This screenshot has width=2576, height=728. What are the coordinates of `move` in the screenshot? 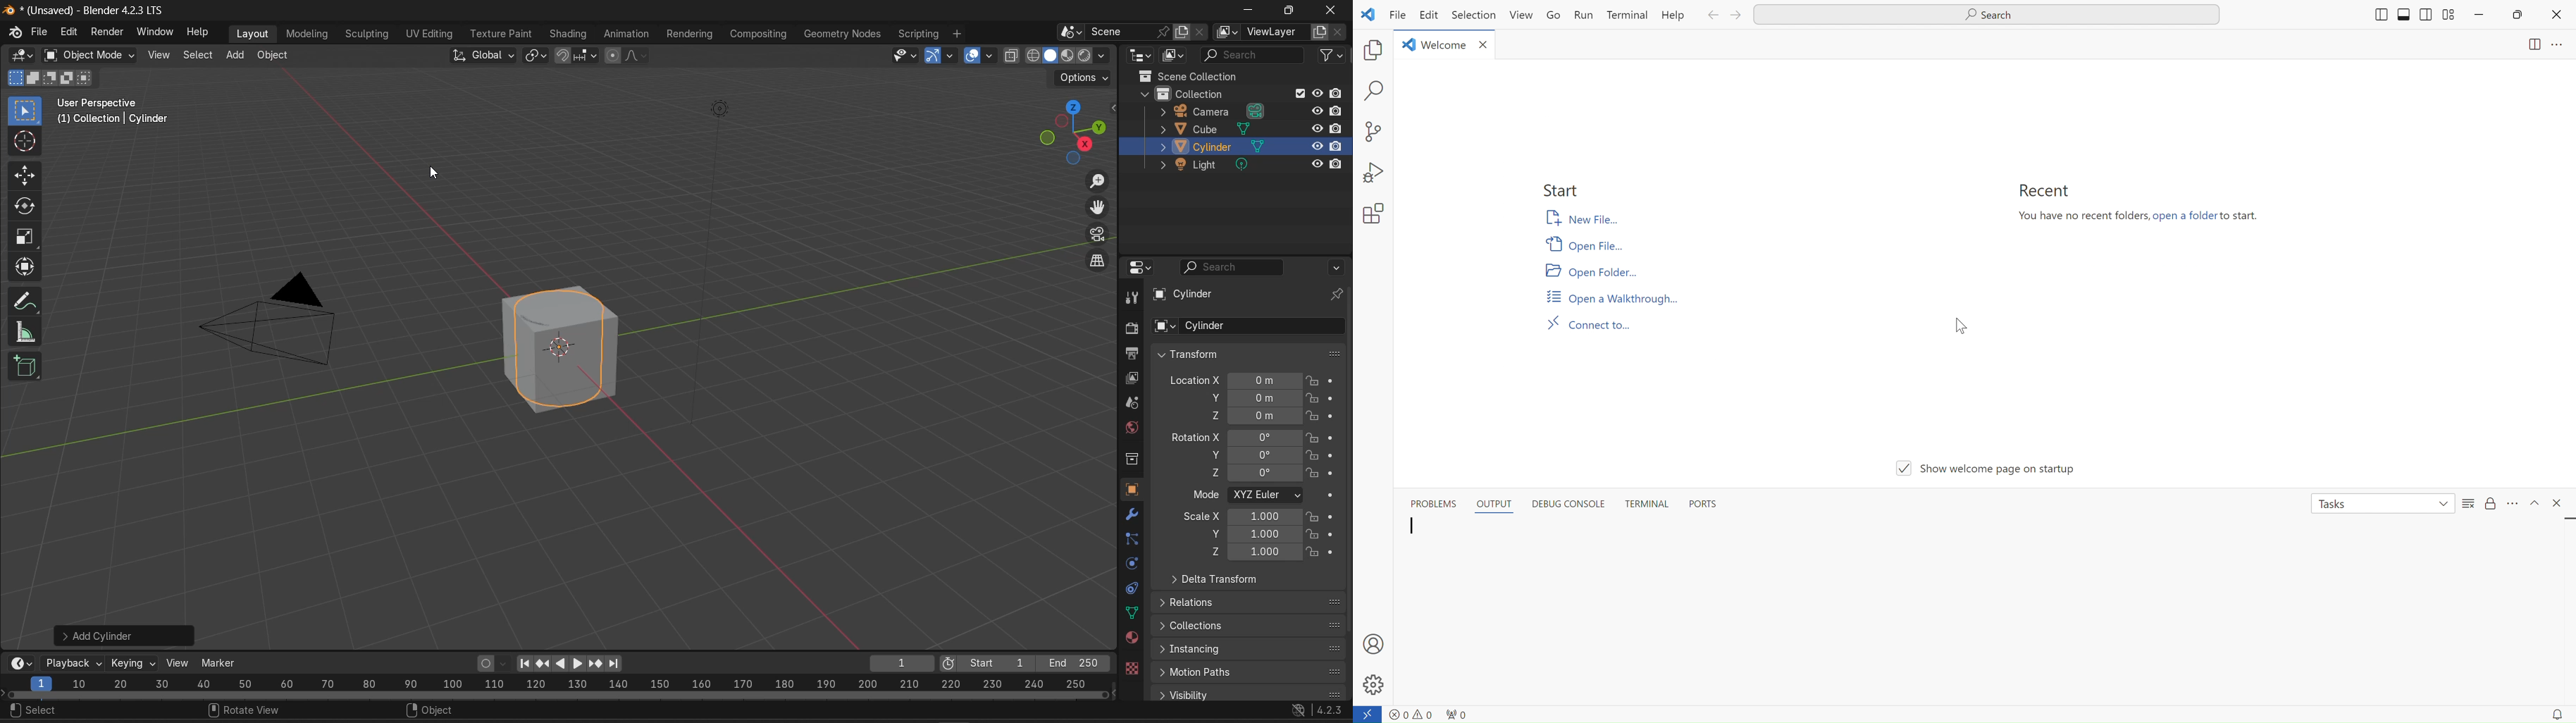 It's located at (25, 175).